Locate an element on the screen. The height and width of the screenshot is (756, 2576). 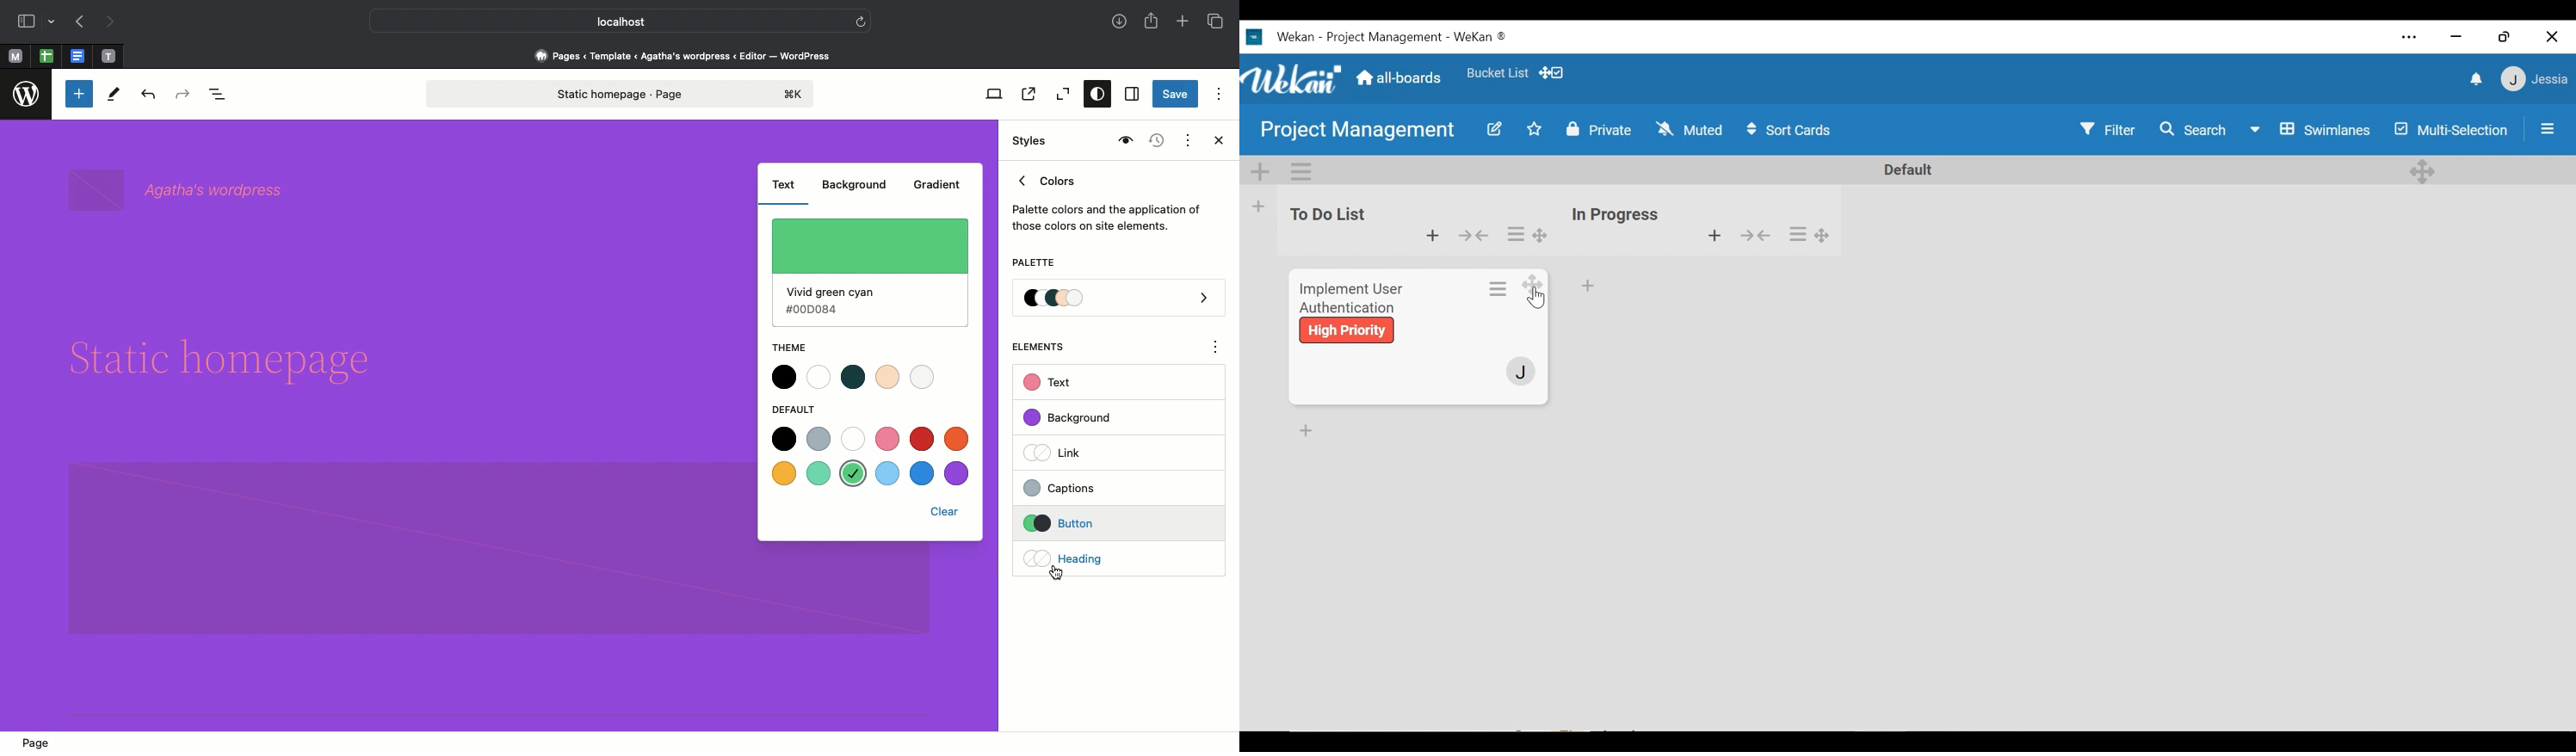
Pinned tab is located at coordinates (15, 57).